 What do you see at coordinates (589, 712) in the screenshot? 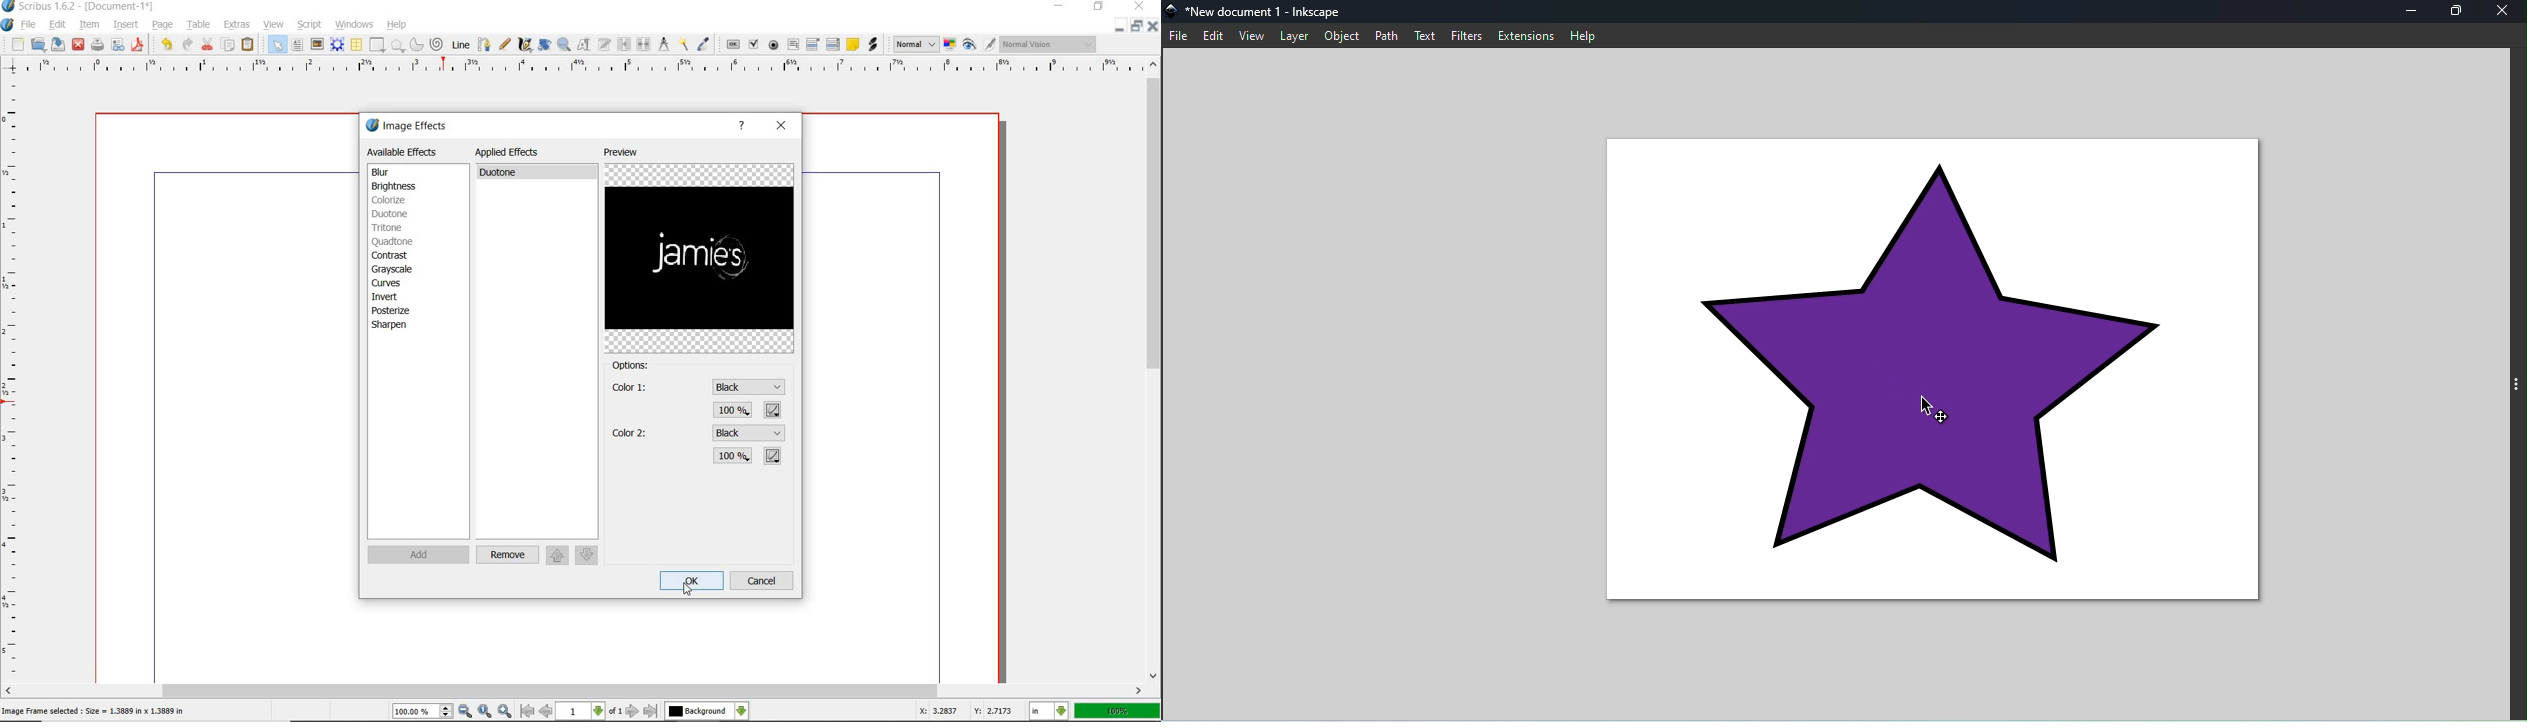
I see `move to next or previous page` at bounding box center [589, 712].